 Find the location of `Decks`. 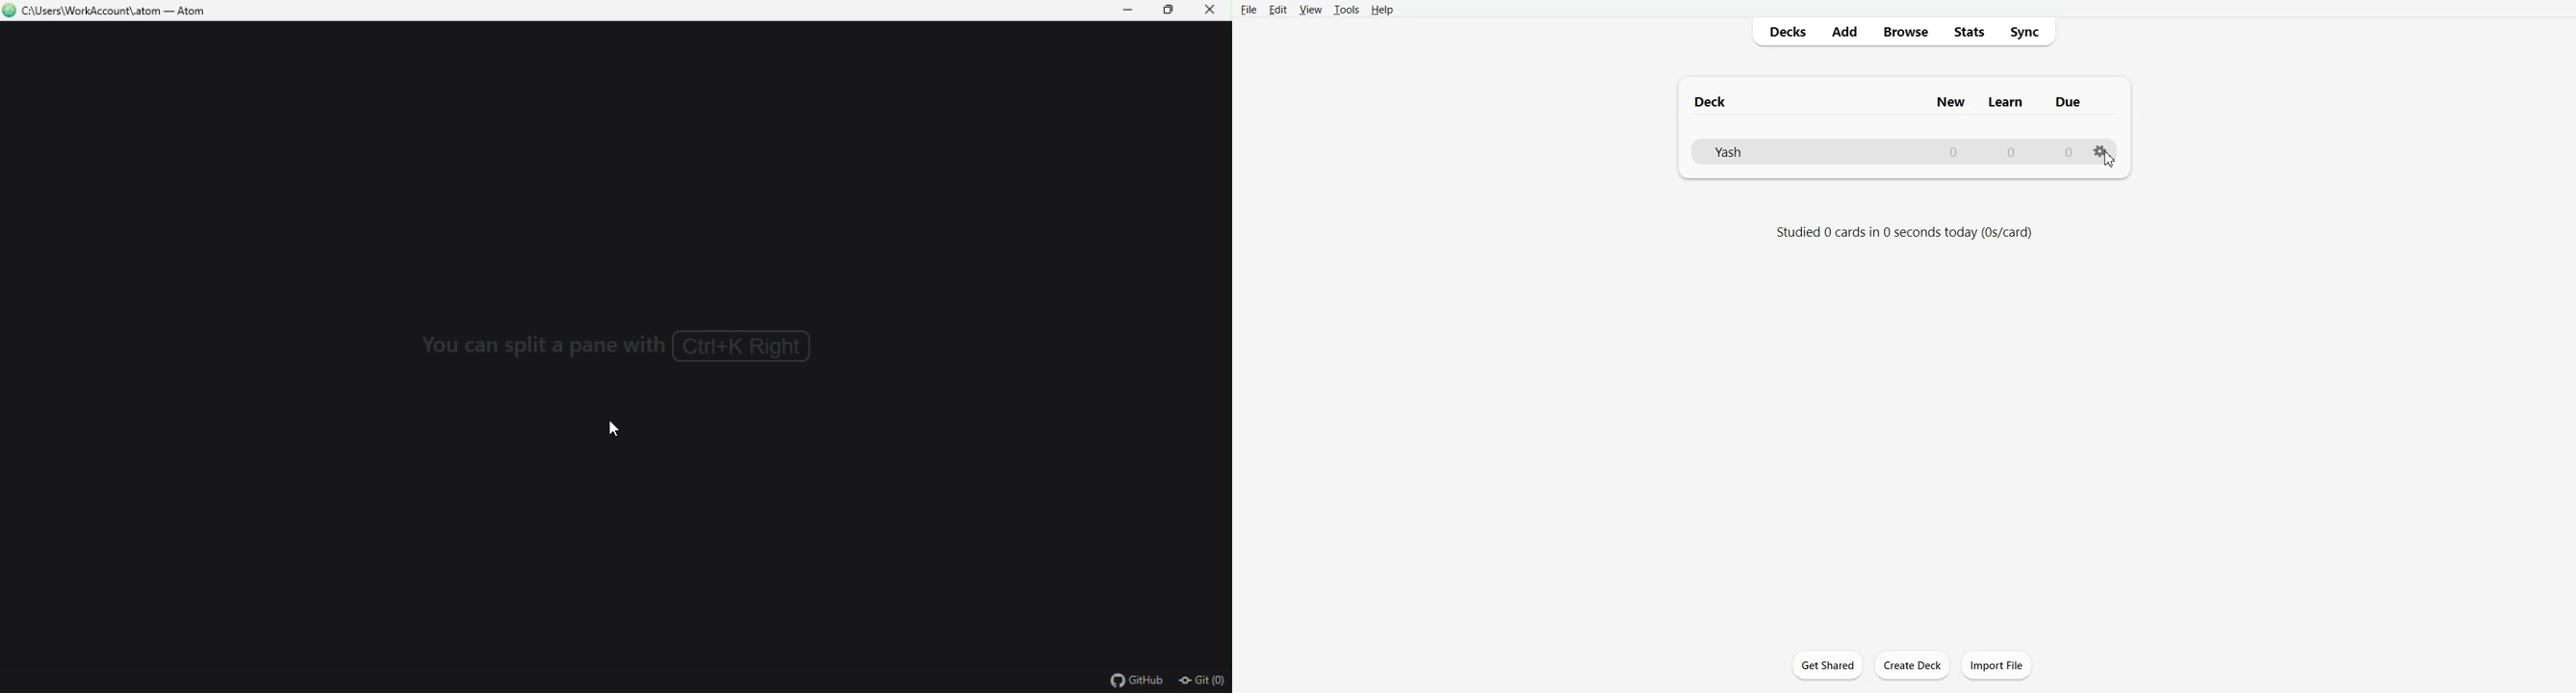

Decks is located at coordinates (1783, 32).